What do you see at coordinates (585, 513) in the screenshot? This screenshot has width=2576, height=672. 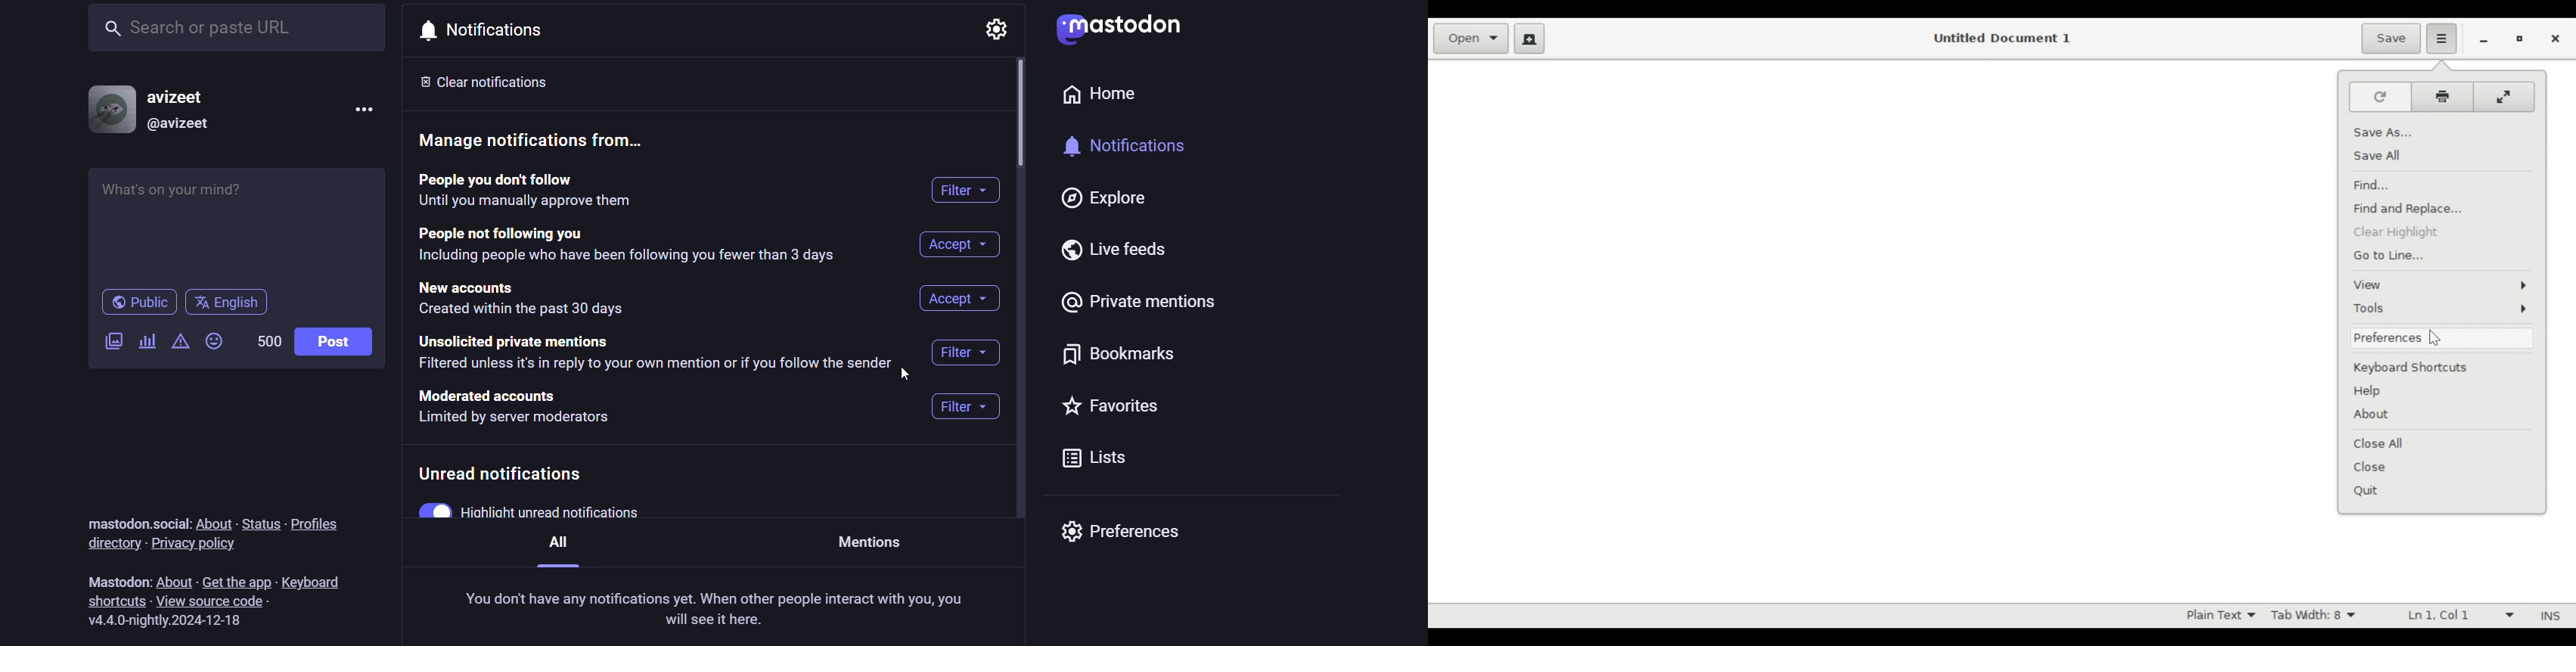 I see `highlight unread notification` at bounding box center [585, 513].